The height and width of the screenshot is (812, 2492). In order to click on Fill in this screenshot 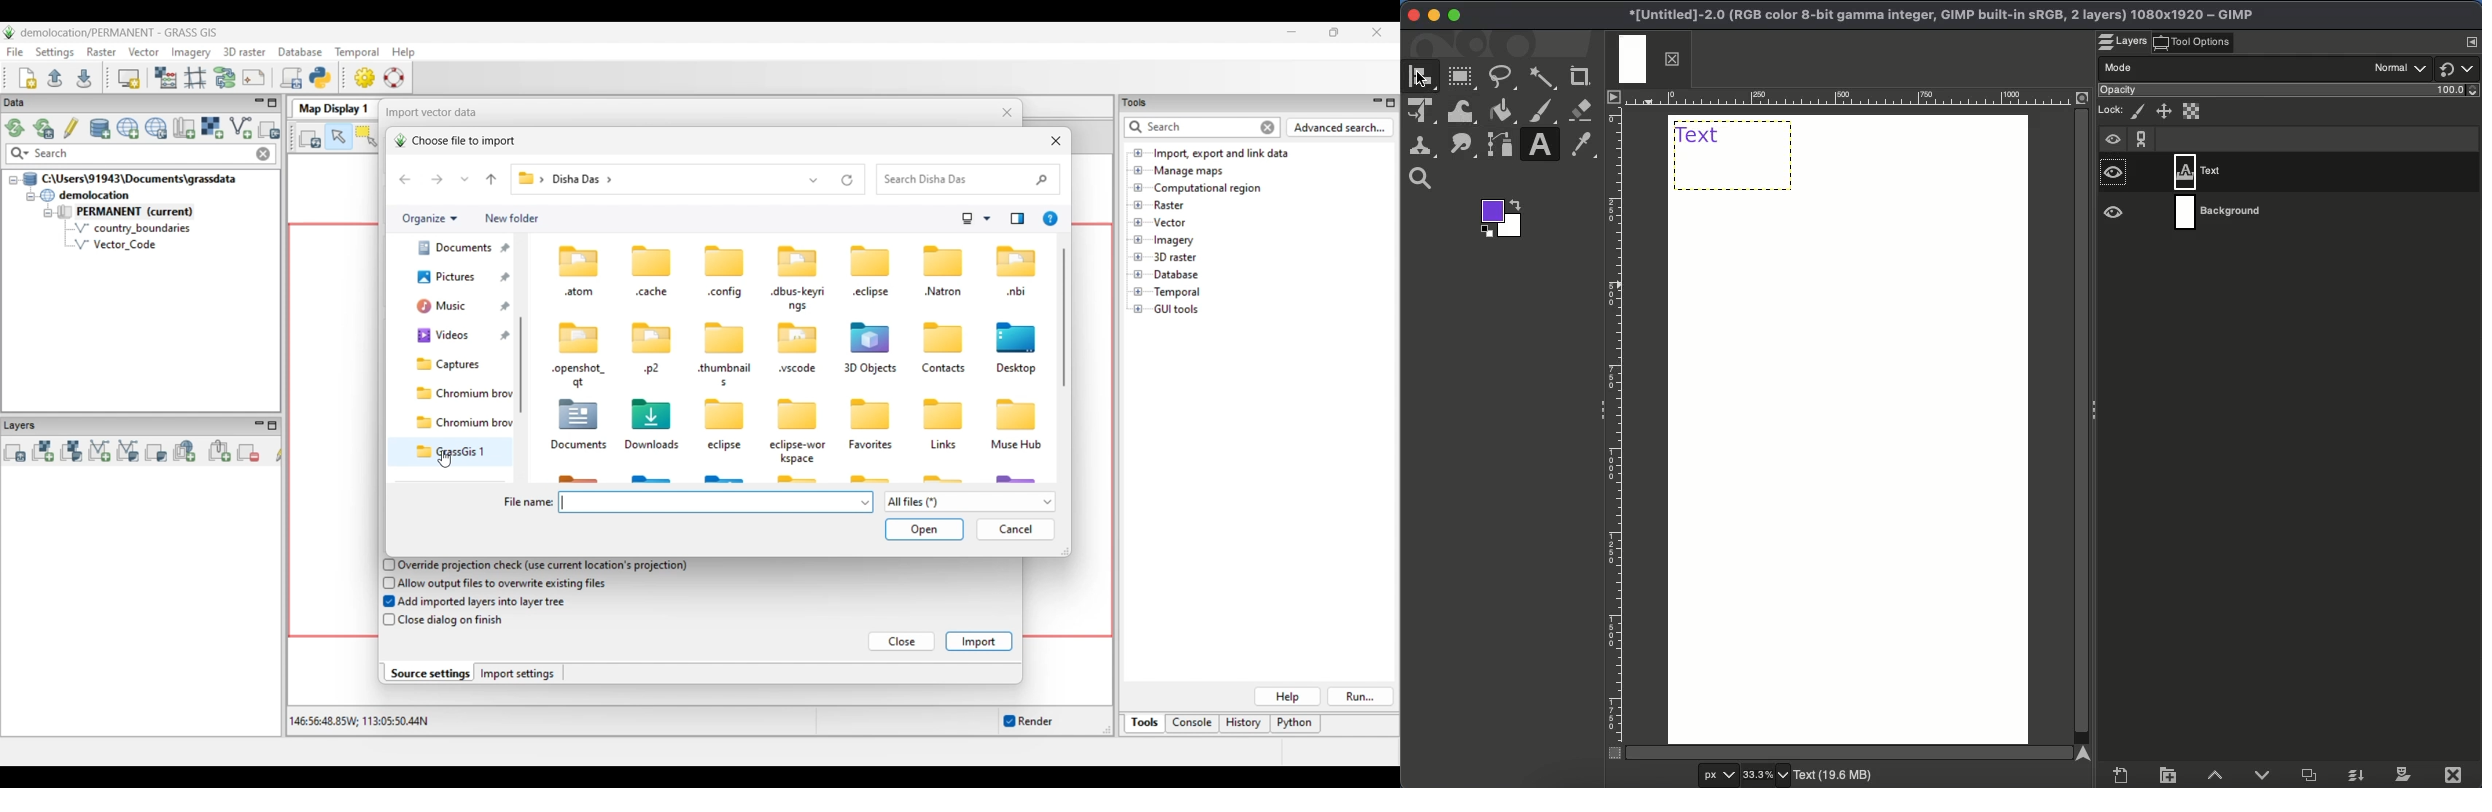, I will do `click(1501, 112)`.